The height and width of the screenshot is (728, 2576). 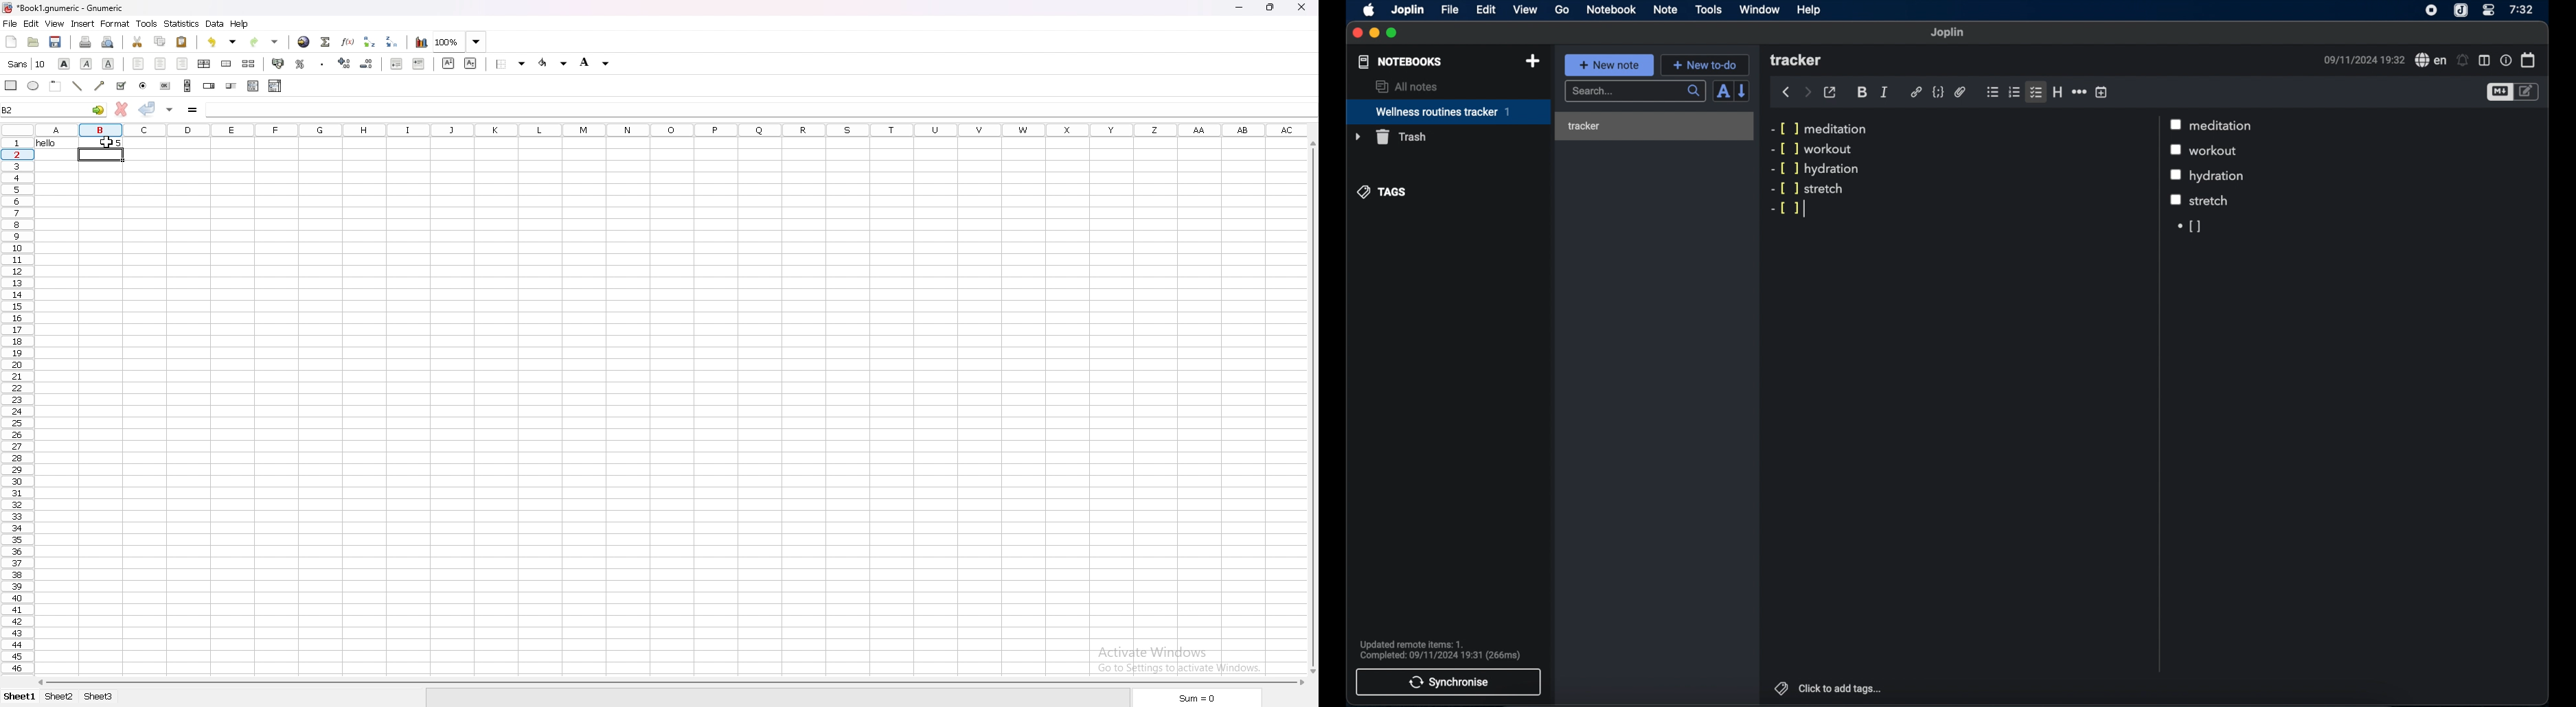 What do you see at coordinates (1525, 10) in the screenshot?
I see `view` at bounding box center [1525, 10].